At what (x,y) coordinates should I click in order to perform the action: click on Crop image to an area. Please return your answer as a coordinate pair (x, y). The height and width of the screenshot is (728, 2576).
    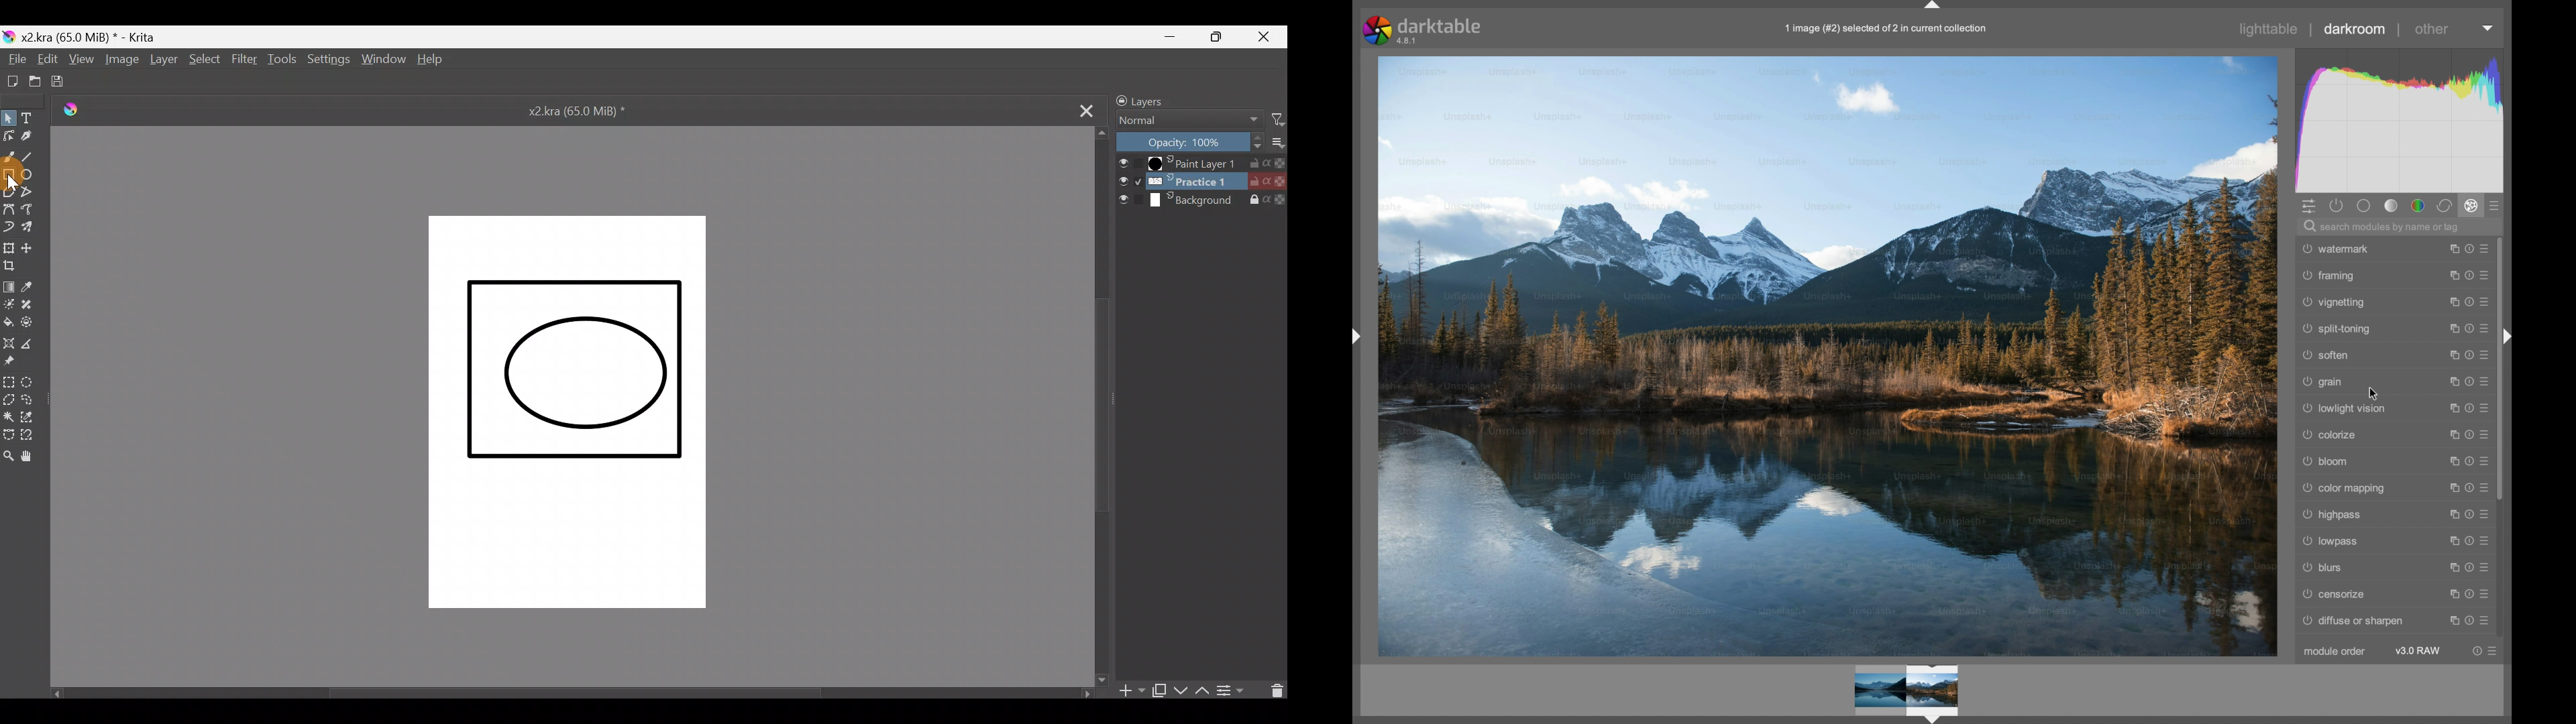
    Looking at the image, I should click on (15, 265).